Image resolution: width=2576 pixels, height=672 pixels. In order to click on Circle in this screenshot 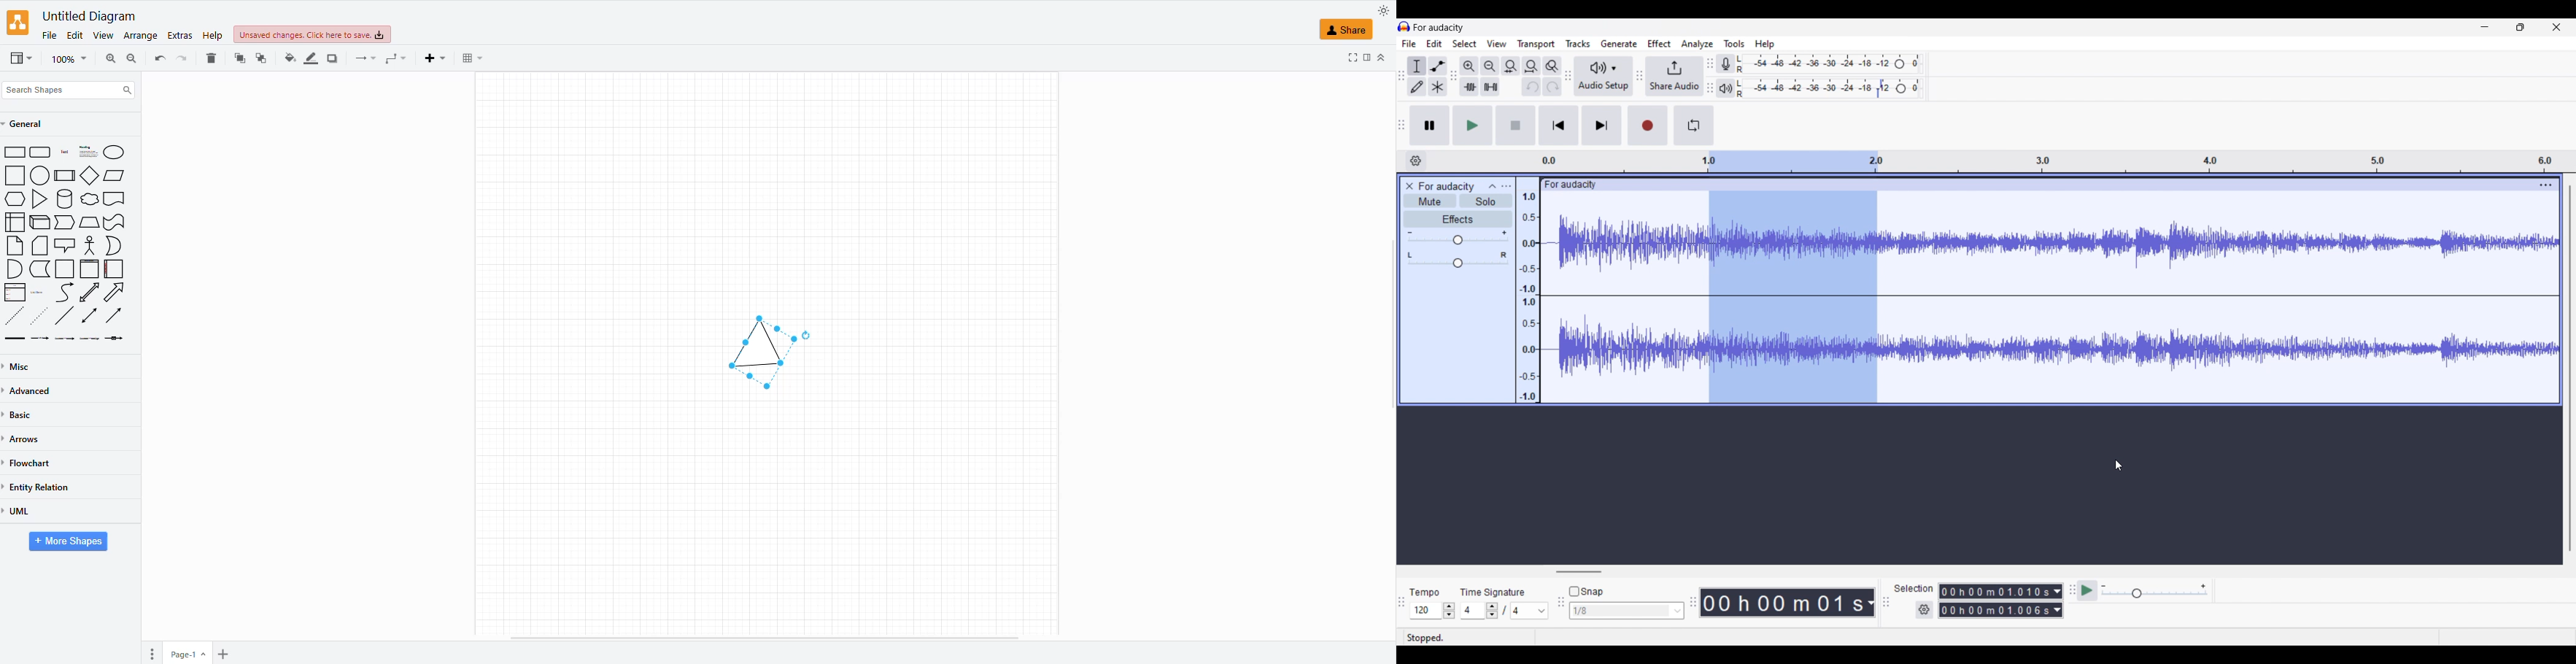, I will do `click(114, 152)`.